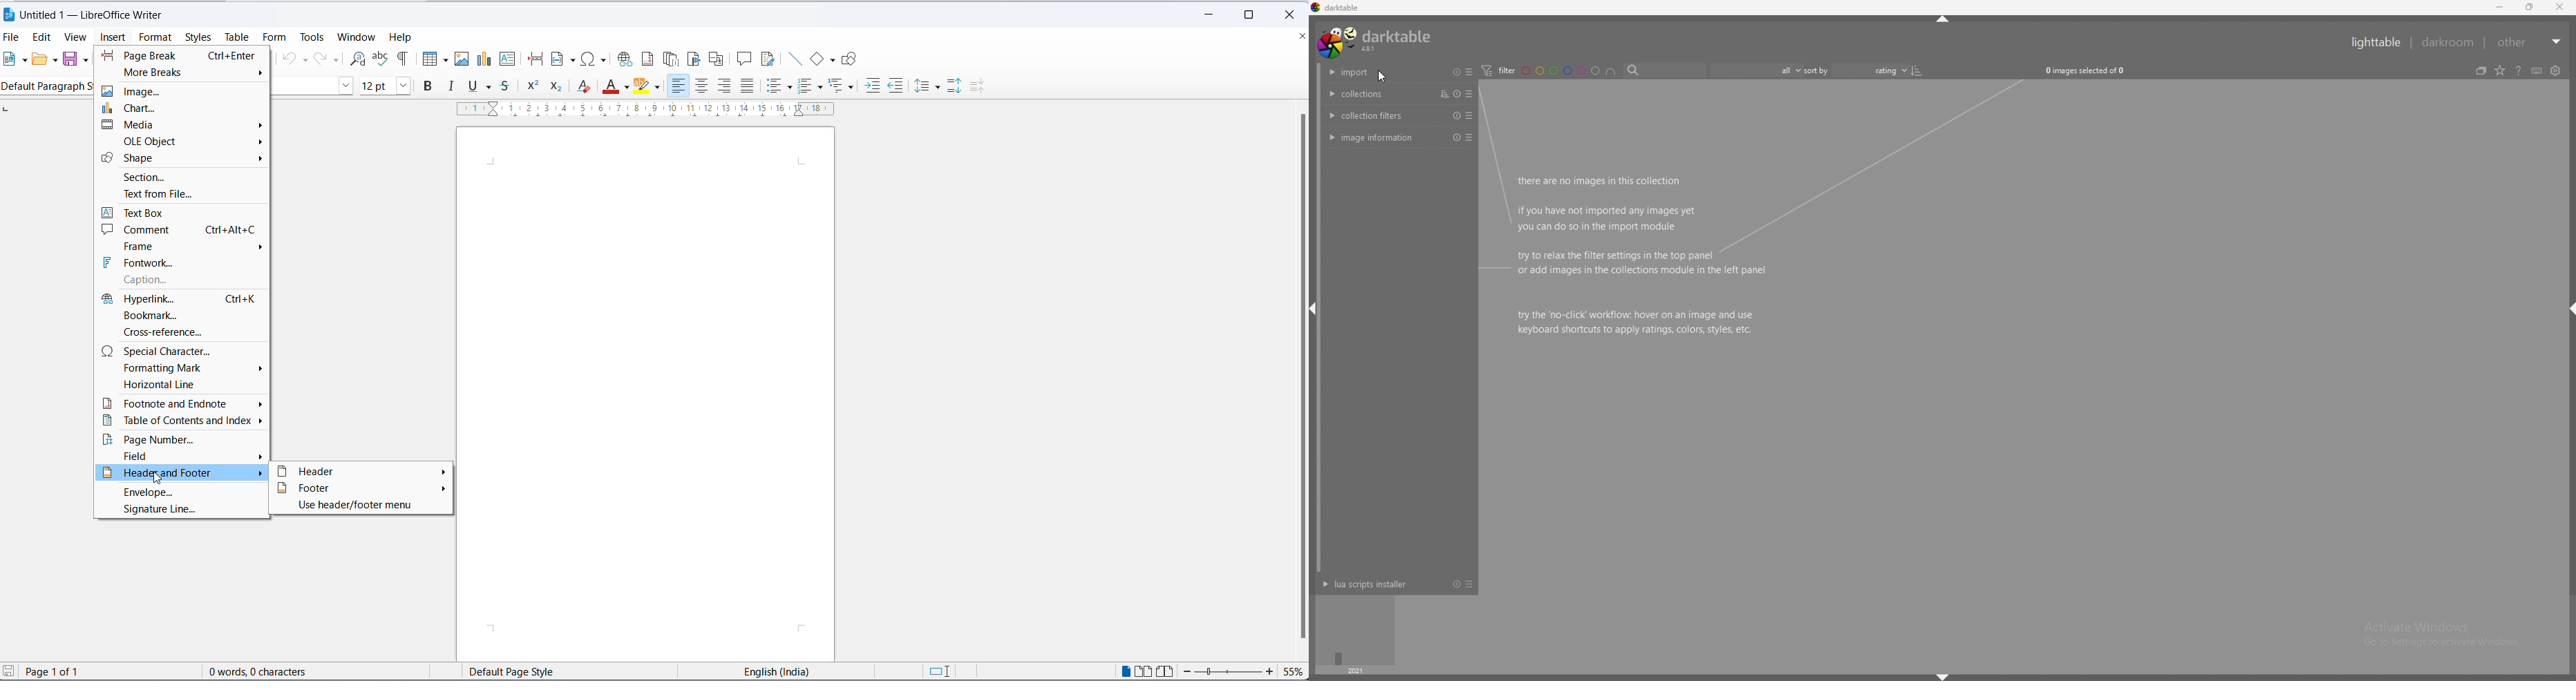  What do you see at coordinates (1373, 72) in the screenshot?
I see `import` at bounding box center [1373, 72].